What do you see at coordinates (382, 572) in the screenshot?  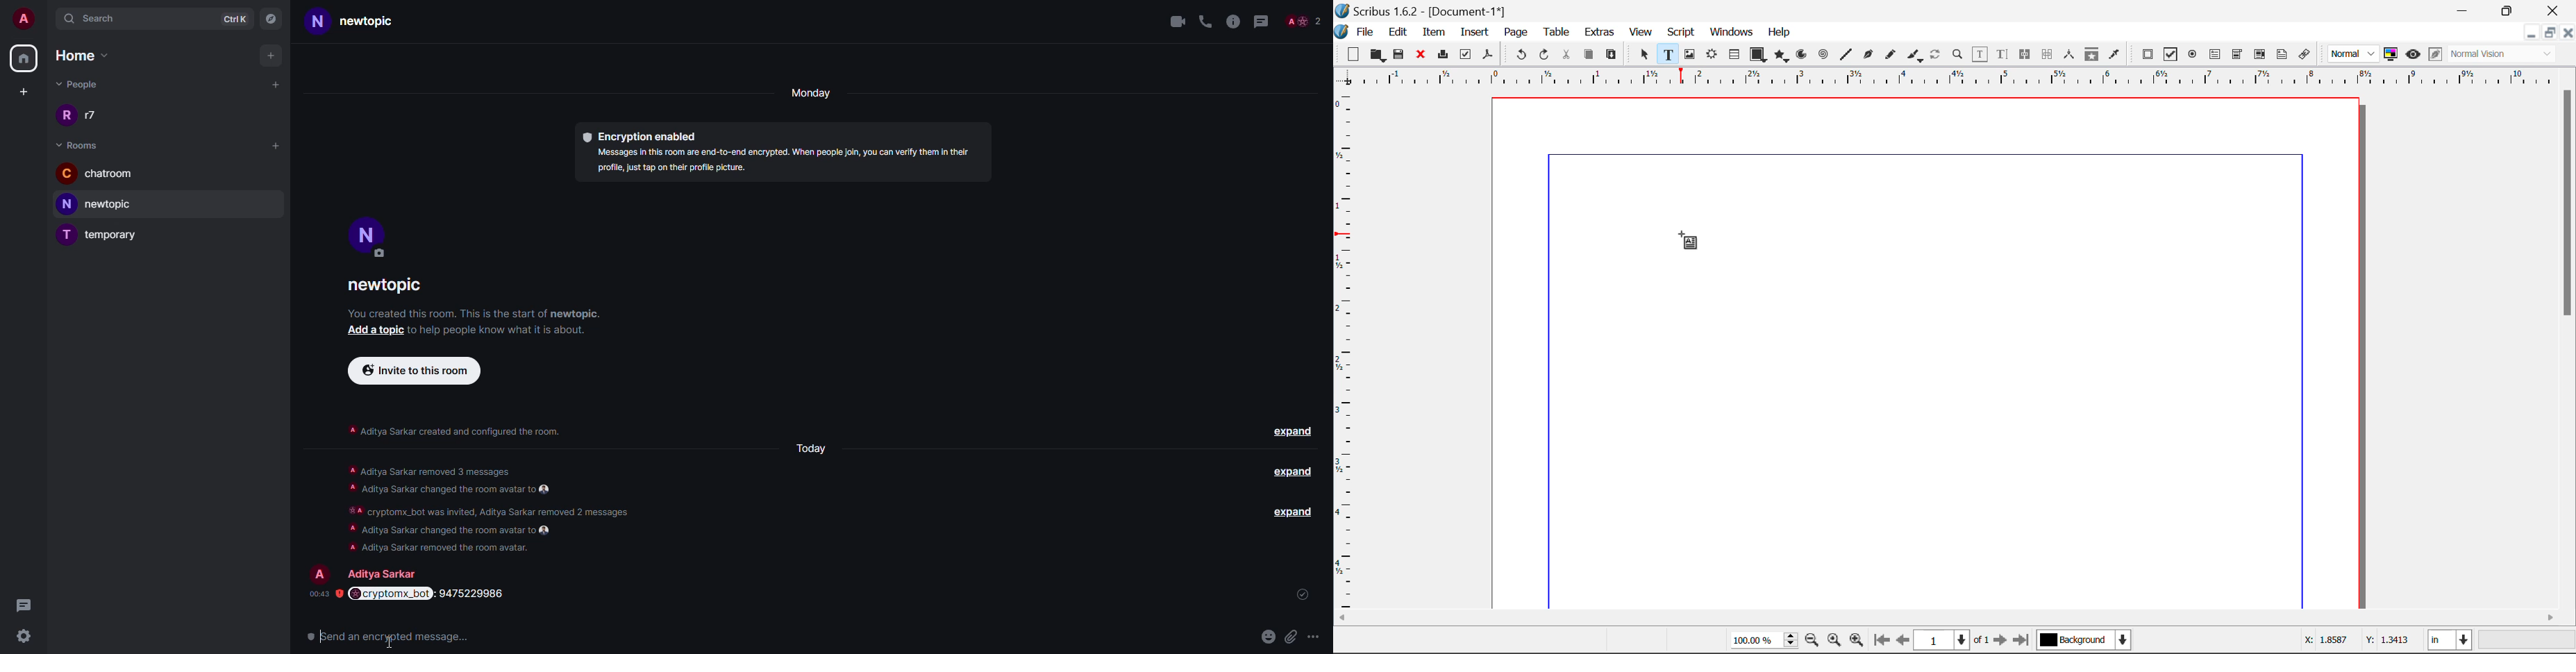 I see `people` at bounding box center [382, 572].